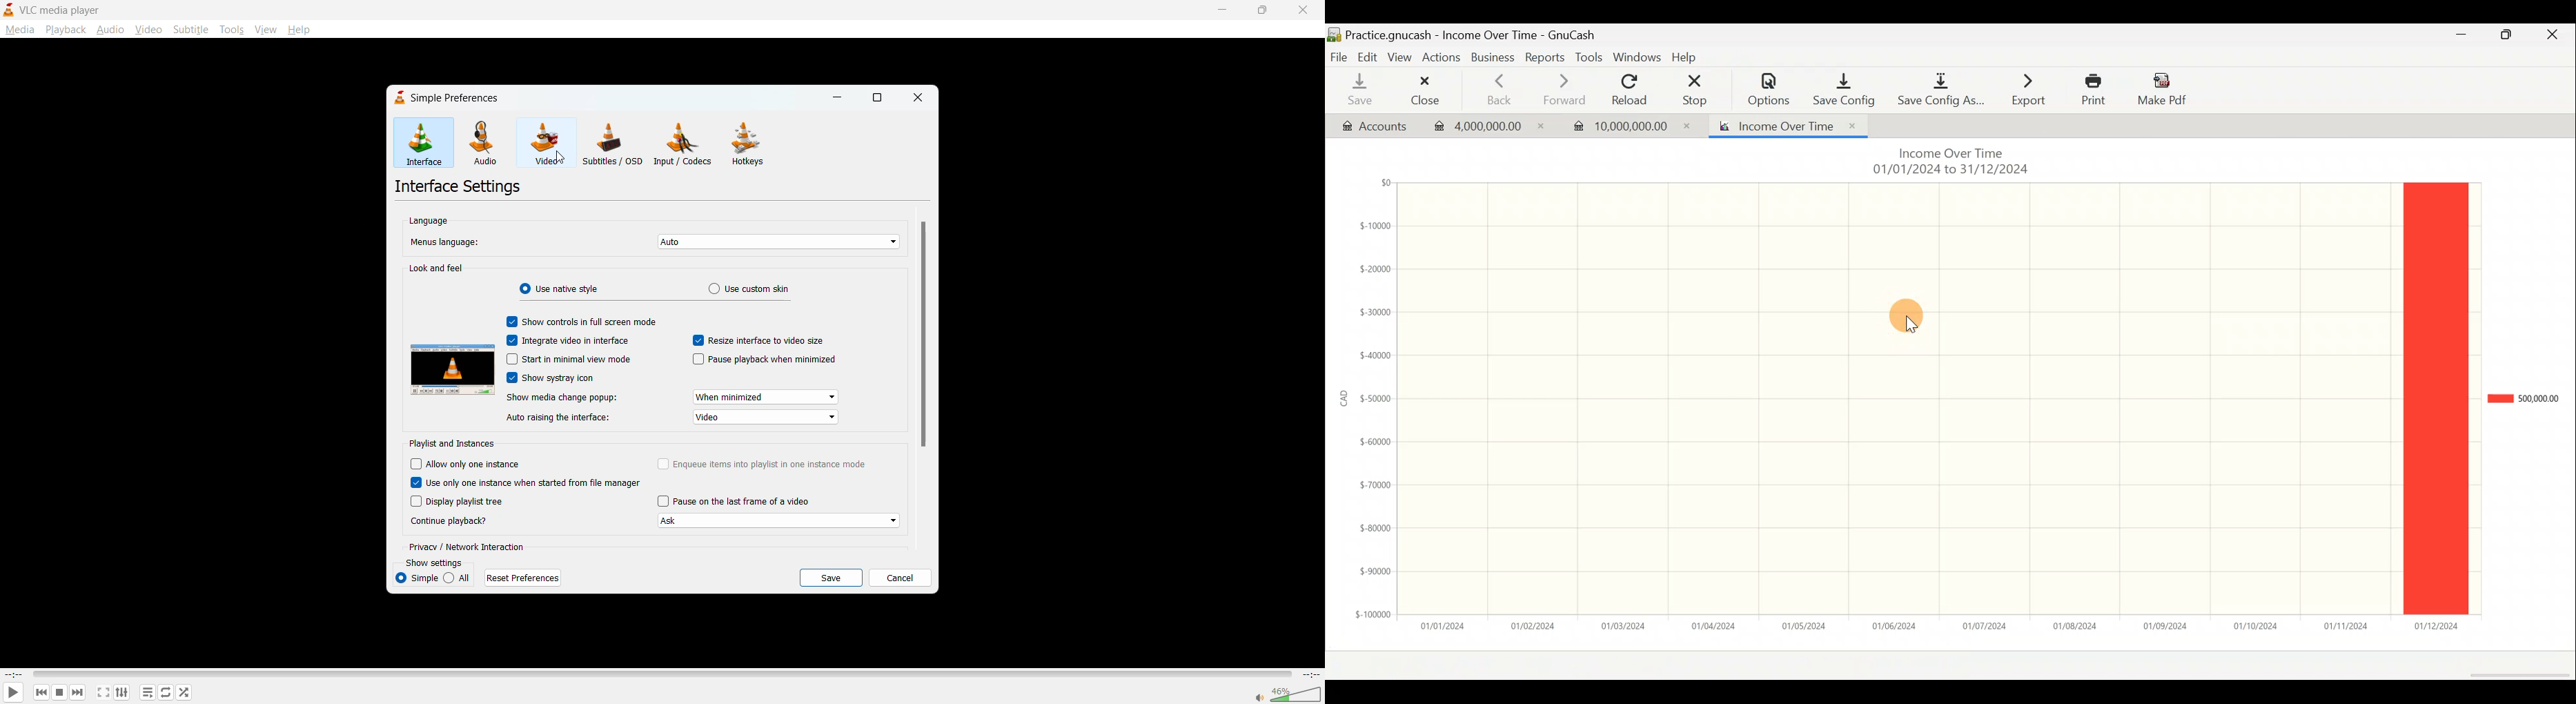 The width and height of the screenshot is (2576, 728). Describe the element at coordinates (1344, 396) in the screenshot. I see `CAD` at that location.